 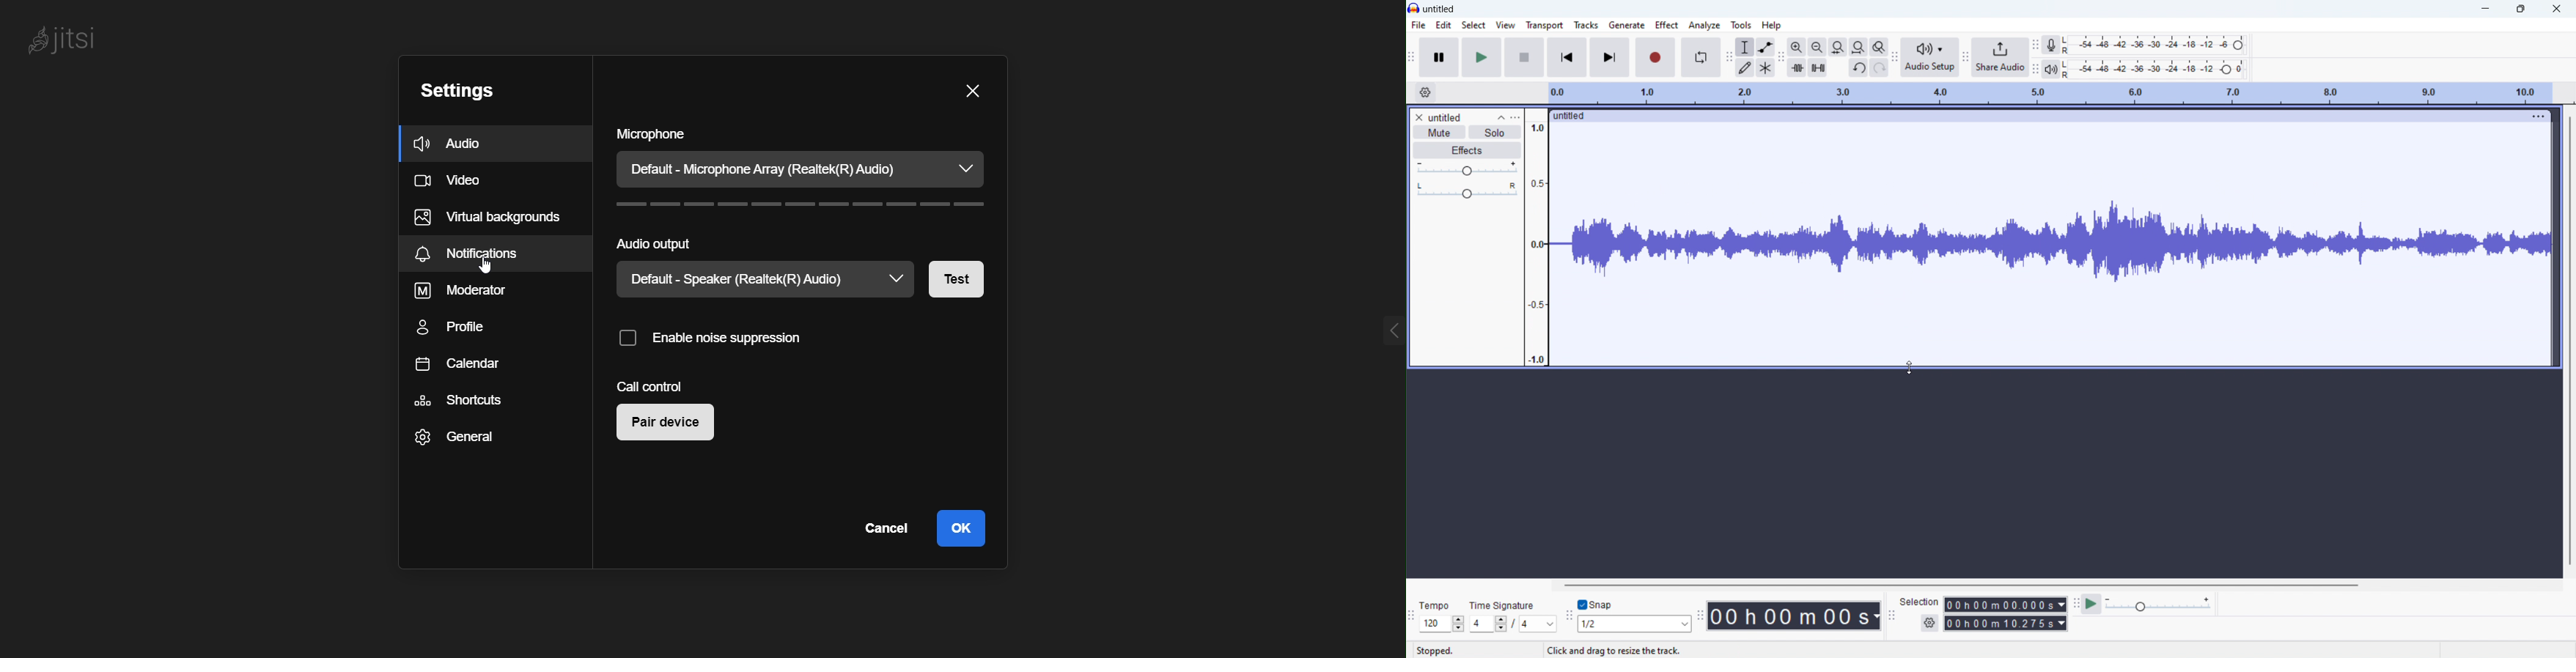 I want to click on recording level, so click(x=2157, y=45).